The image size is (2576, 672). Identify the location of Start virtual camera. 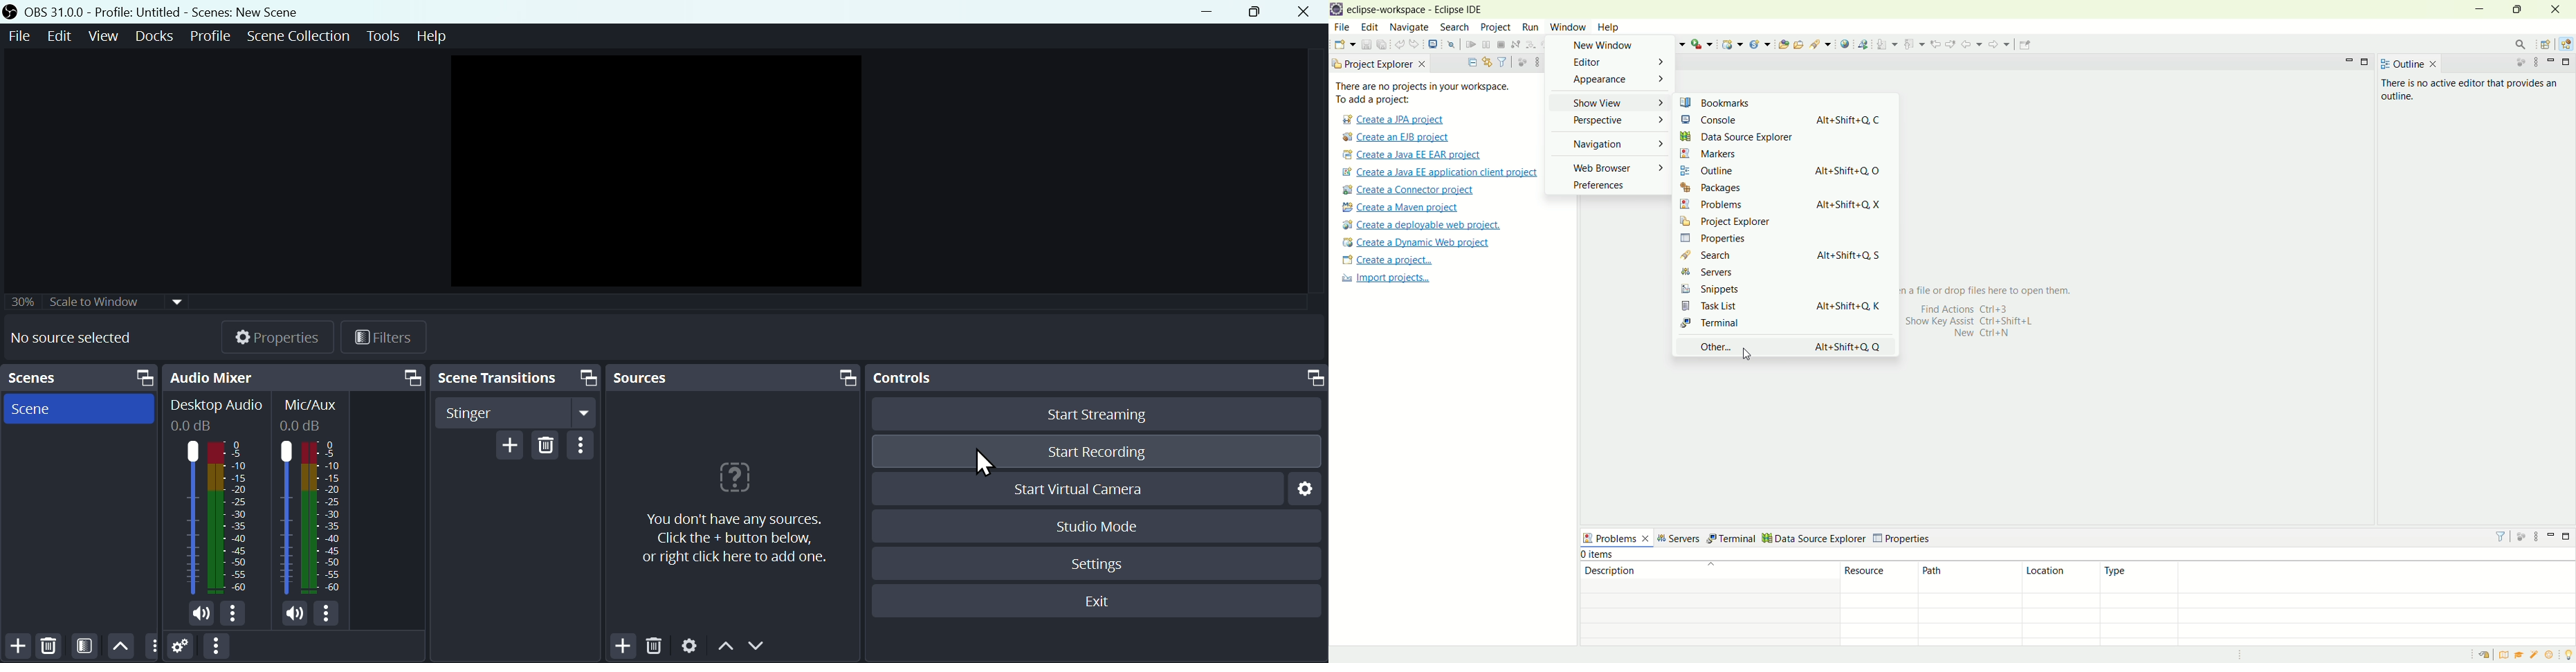
(1093, 487).